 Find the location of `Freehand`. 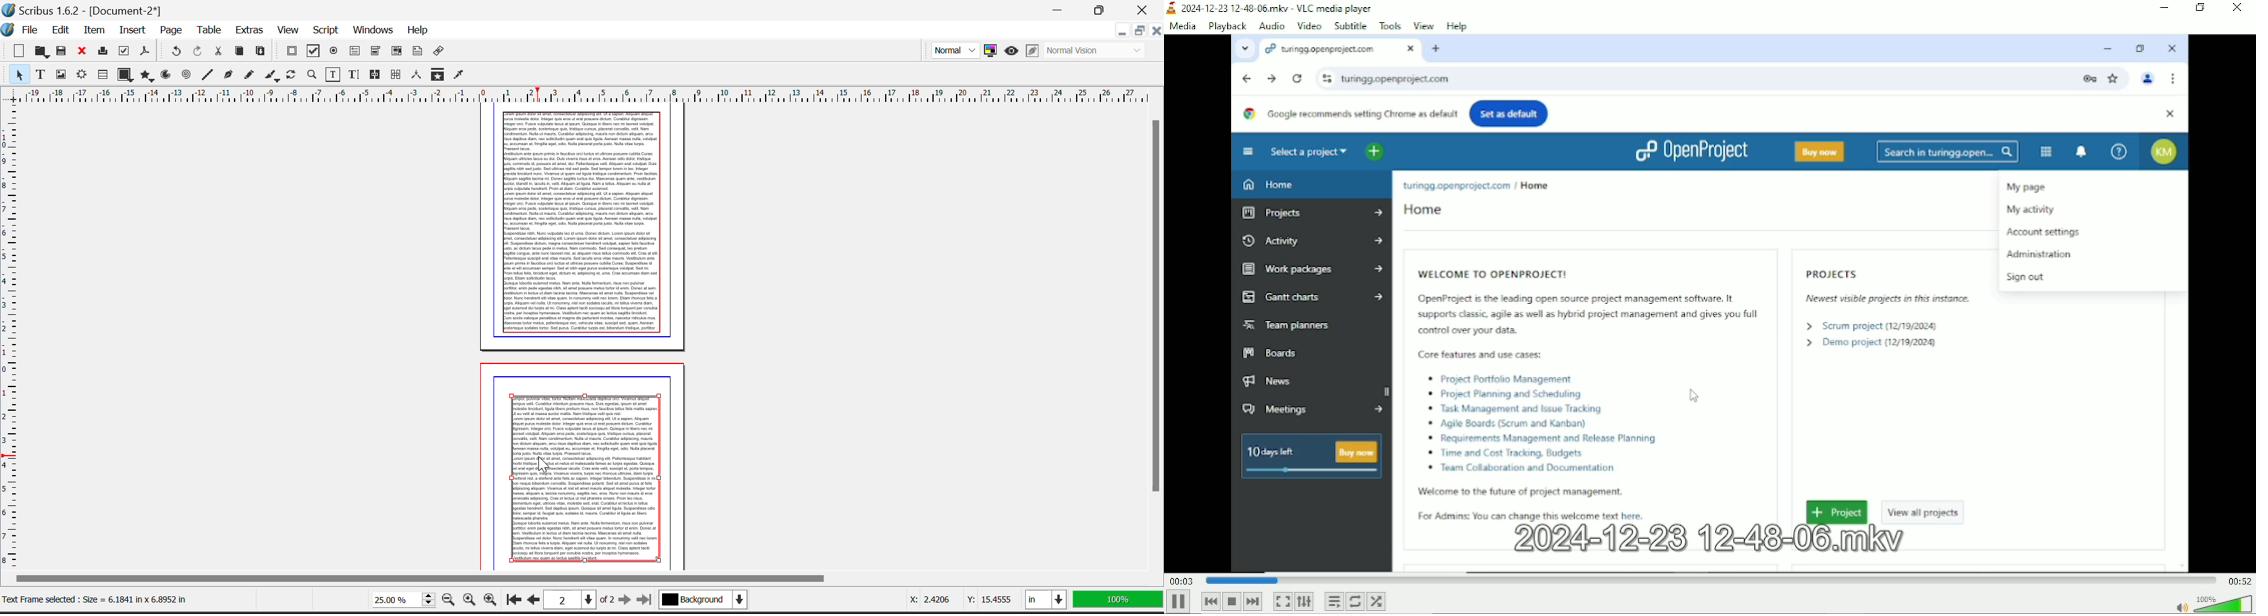

Freehand is located at coordinates (249, 76).